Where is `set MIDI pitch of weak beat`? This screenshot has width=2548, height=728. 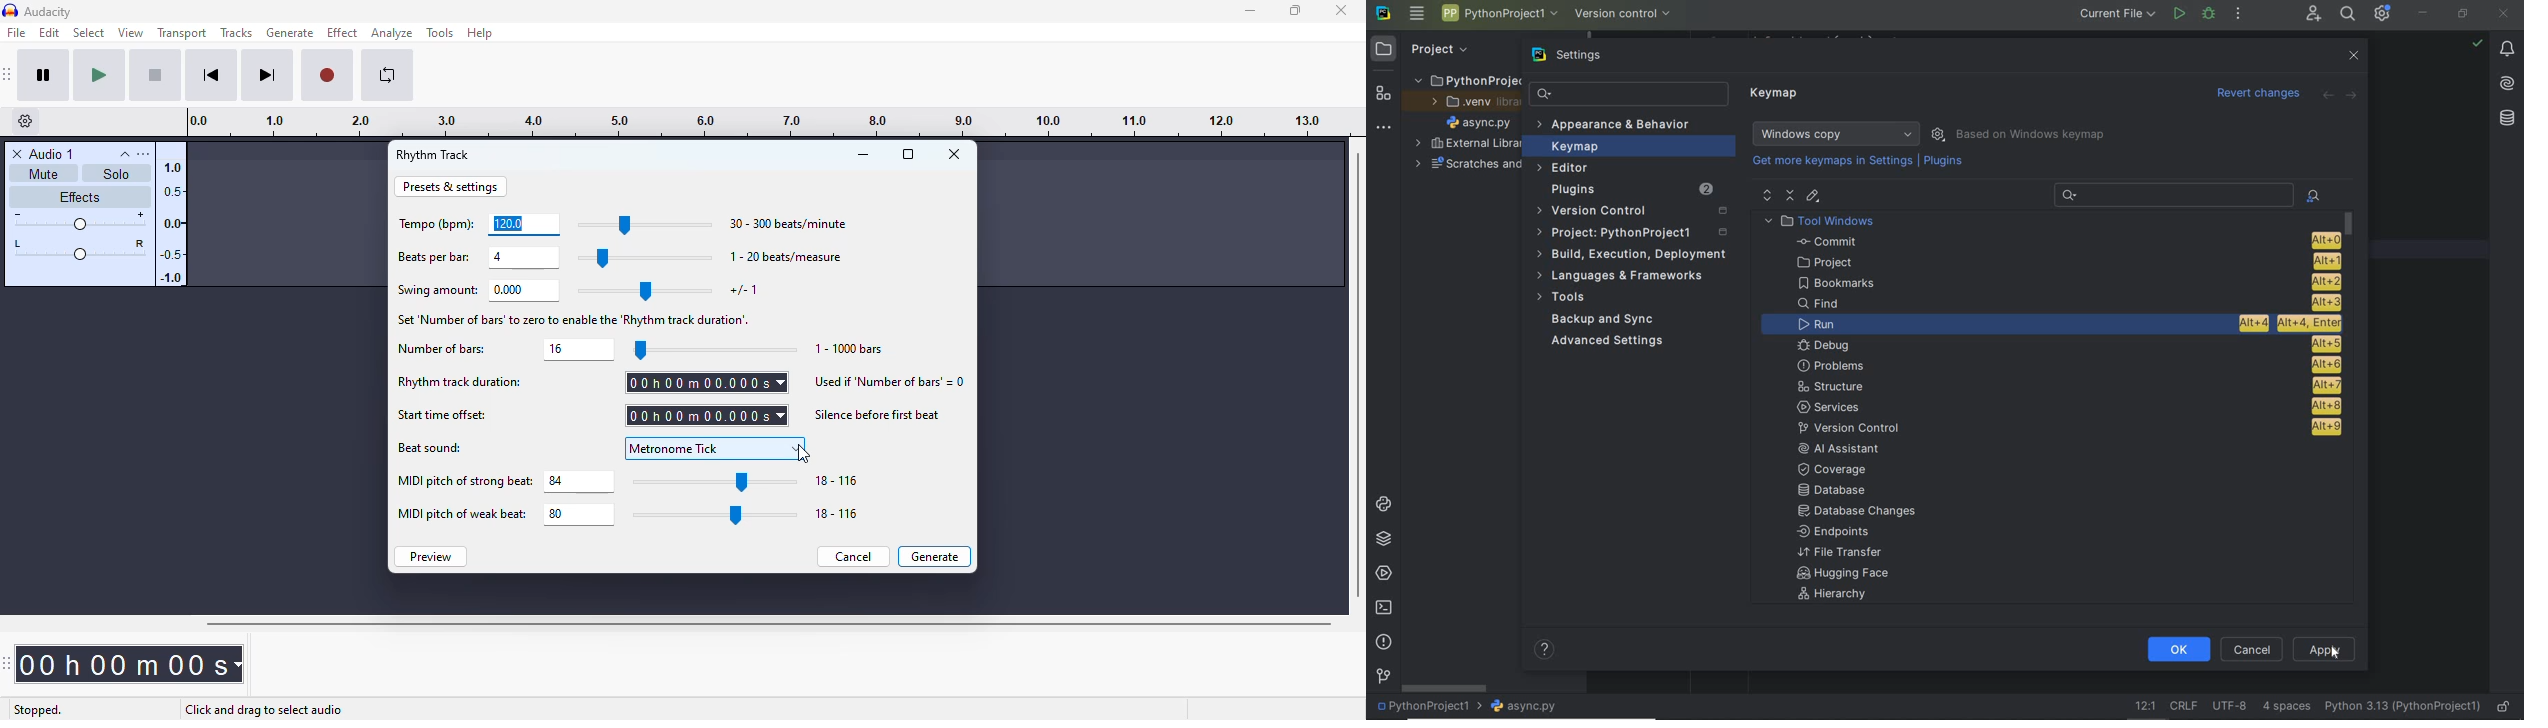
set MIDI pitch of weak beat is located at coordinates (580, 514).